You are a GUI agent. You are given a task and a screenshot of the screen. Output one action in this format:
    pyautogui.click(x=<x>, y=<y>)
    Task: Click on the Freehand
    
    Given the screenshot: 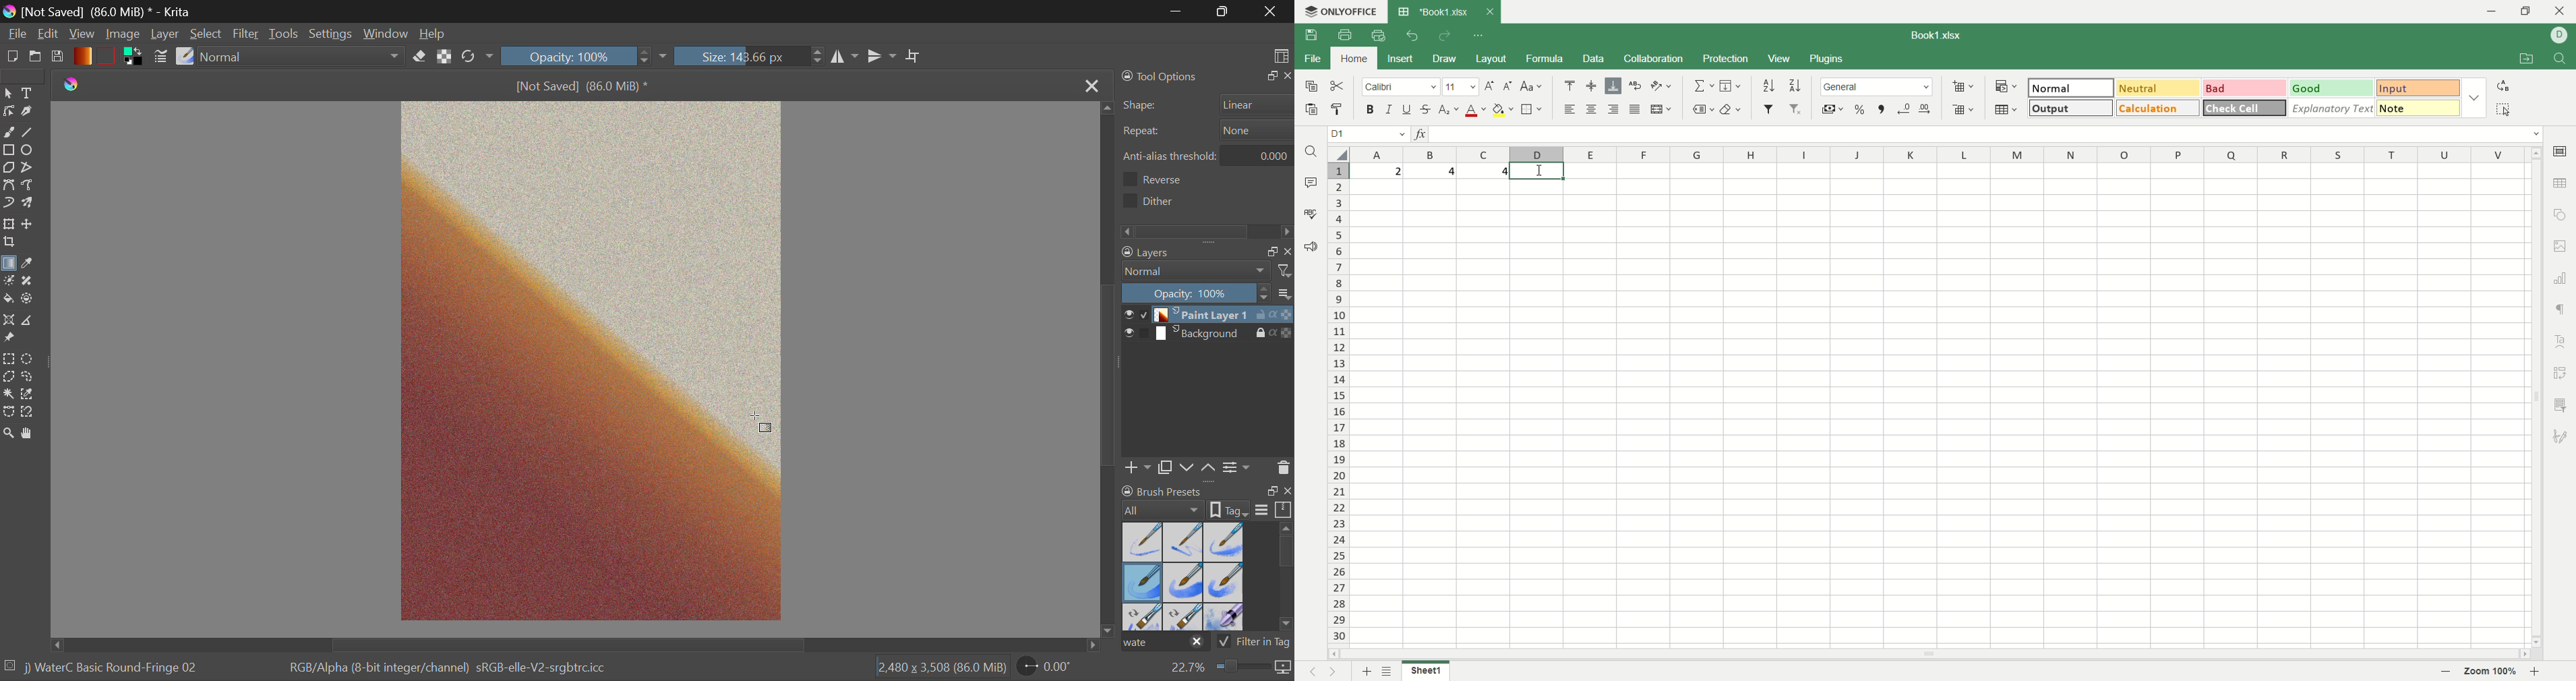 What is the action you would take?
    pyautogui.click(x=9, y=132)
    